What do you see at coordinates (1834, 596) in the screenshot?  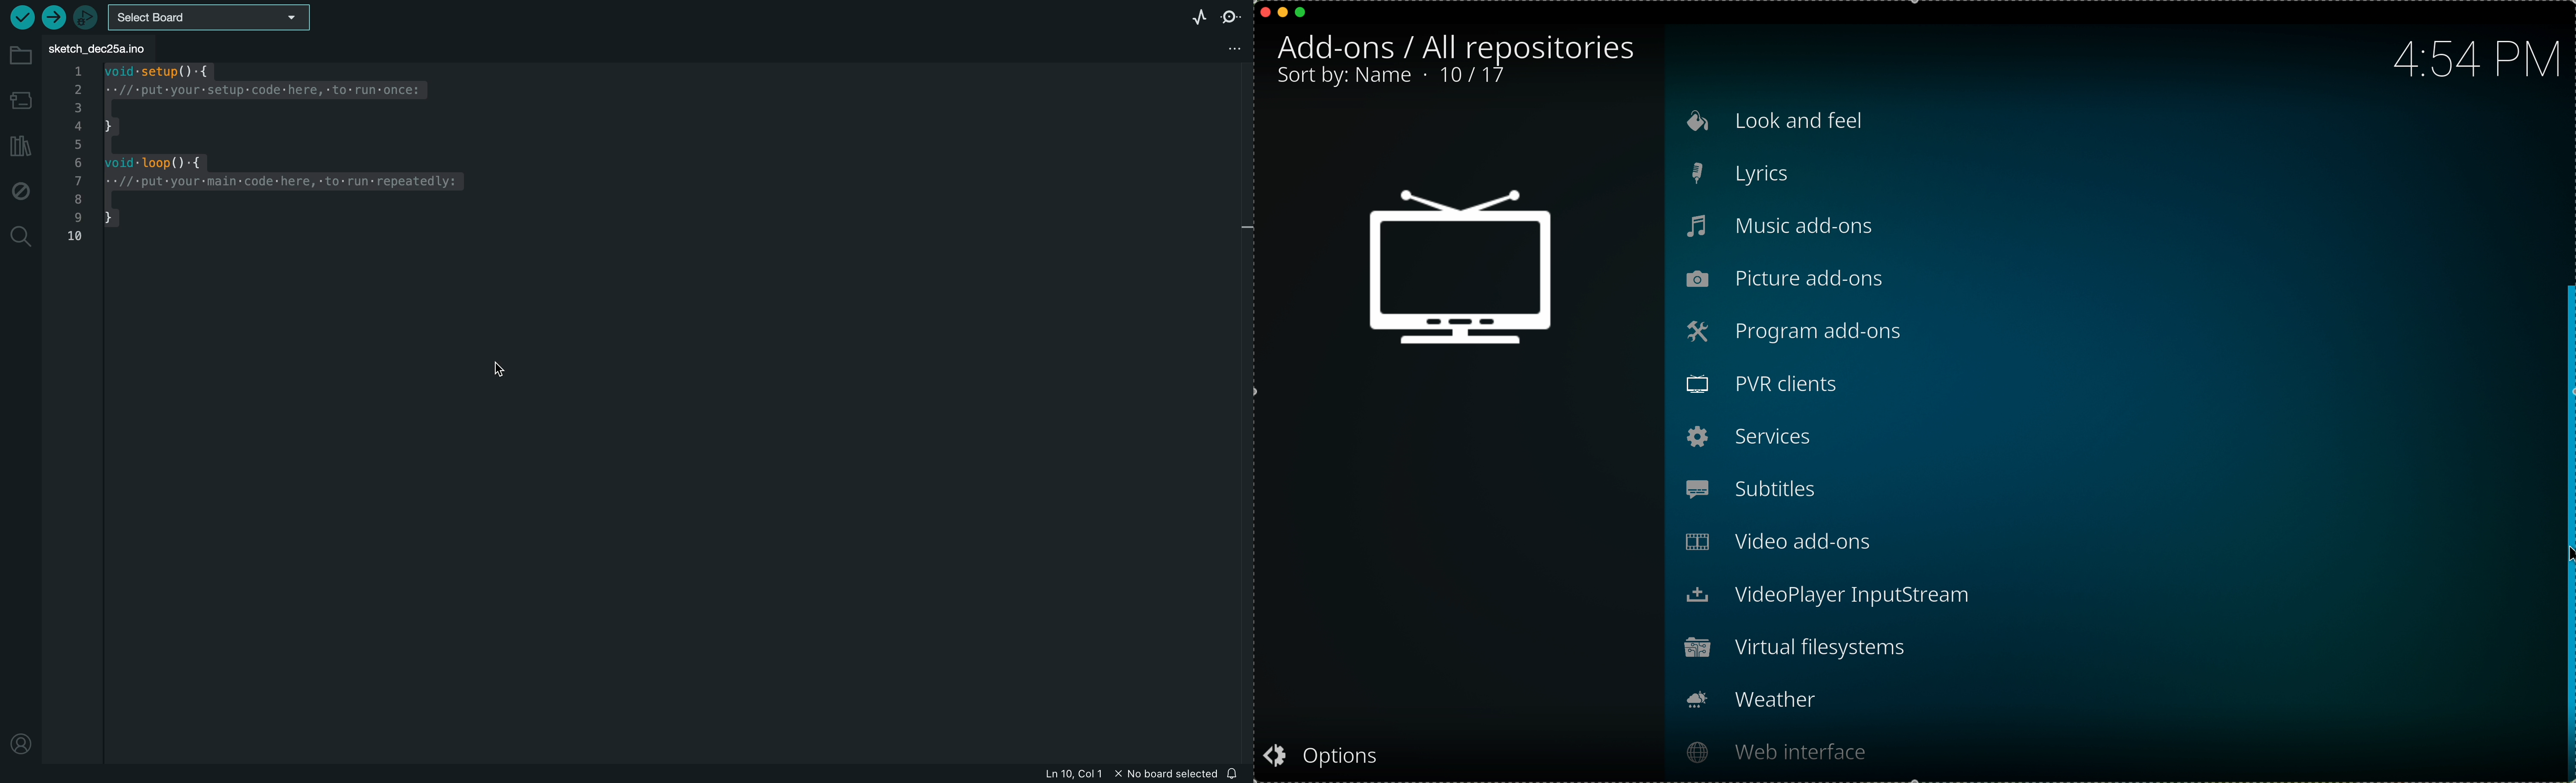 I see `videoplayer input stream` at bounding box center [1834, 596].